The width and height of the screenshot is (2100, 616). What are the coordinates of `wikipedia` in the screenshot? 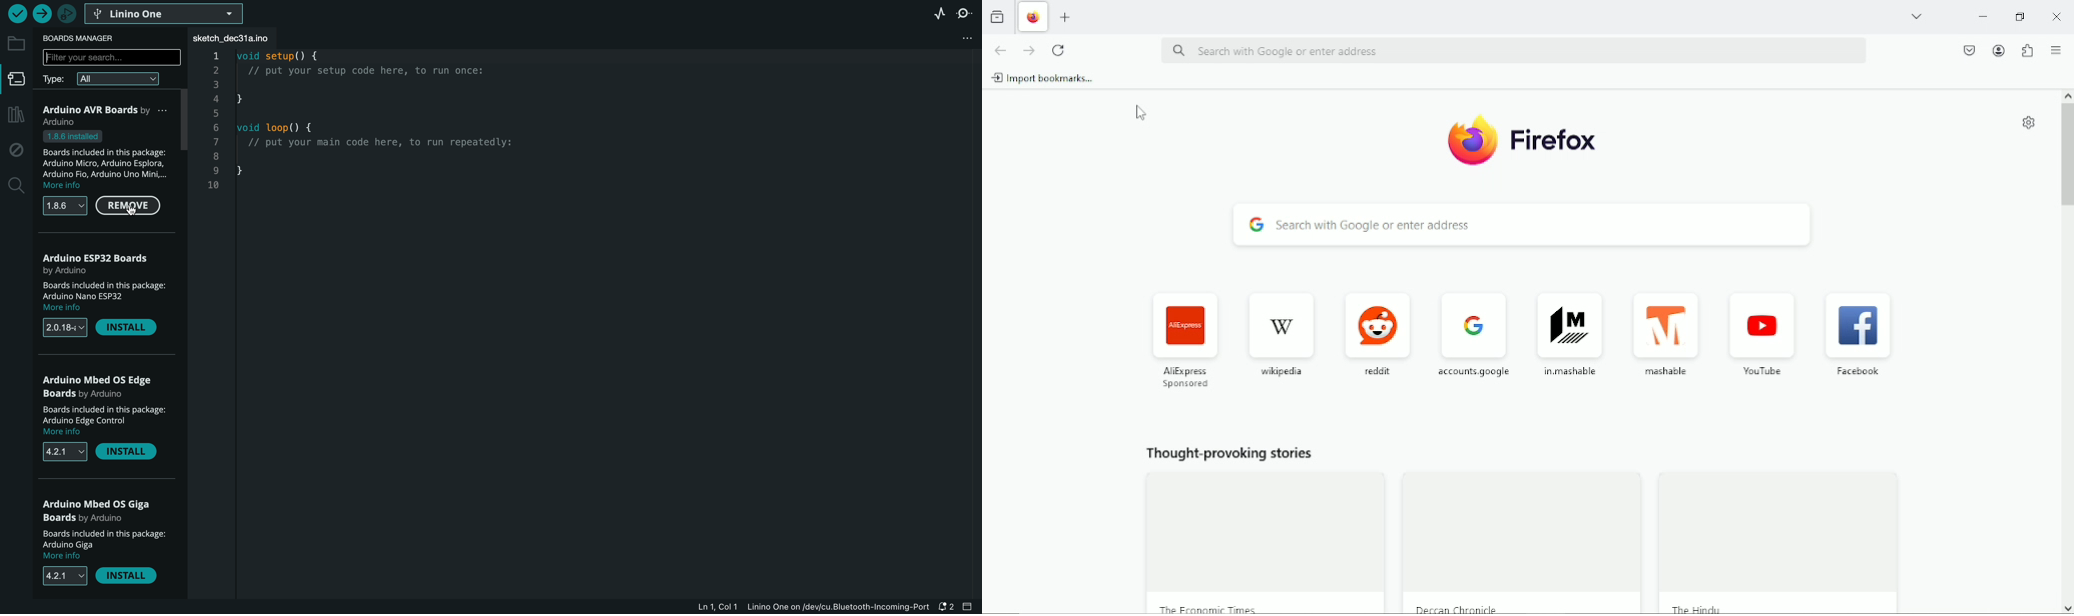 It's located at (1280, 333).